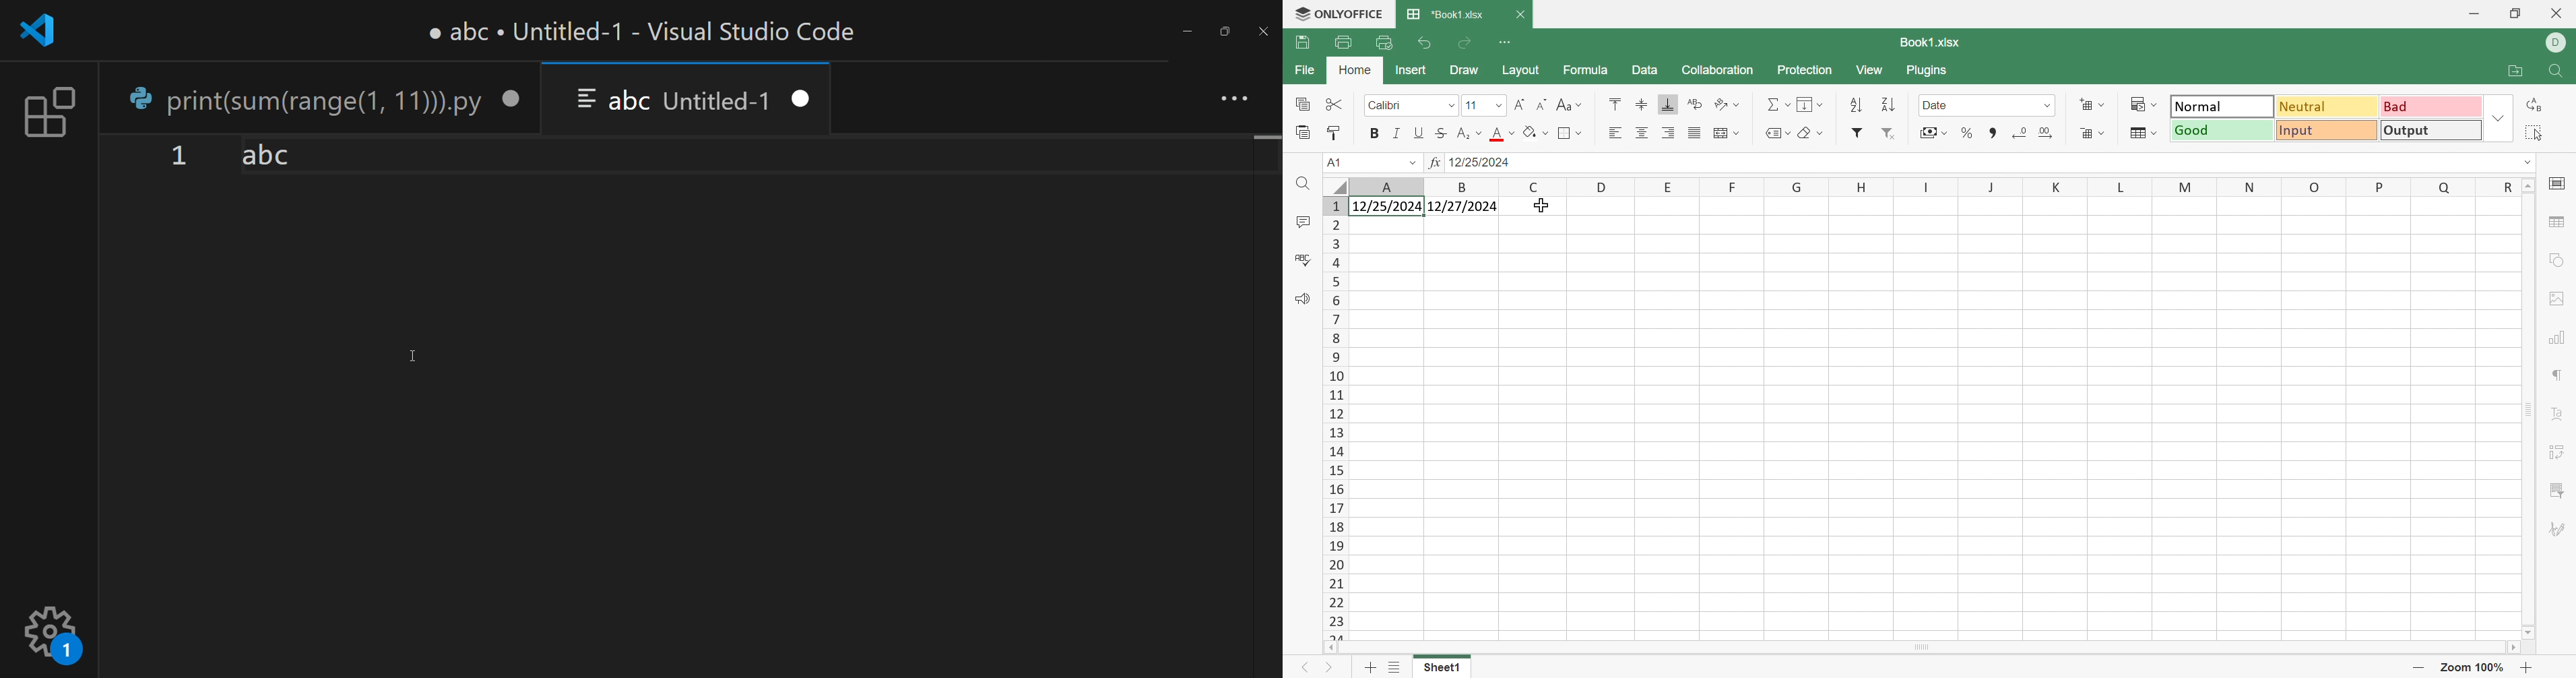 The width and height of the screenshot is (2576, 700). What do you see at coordinates (1382, 42) in the screenshot?
I see `Quick Print` at bounding box center [1382, 42].